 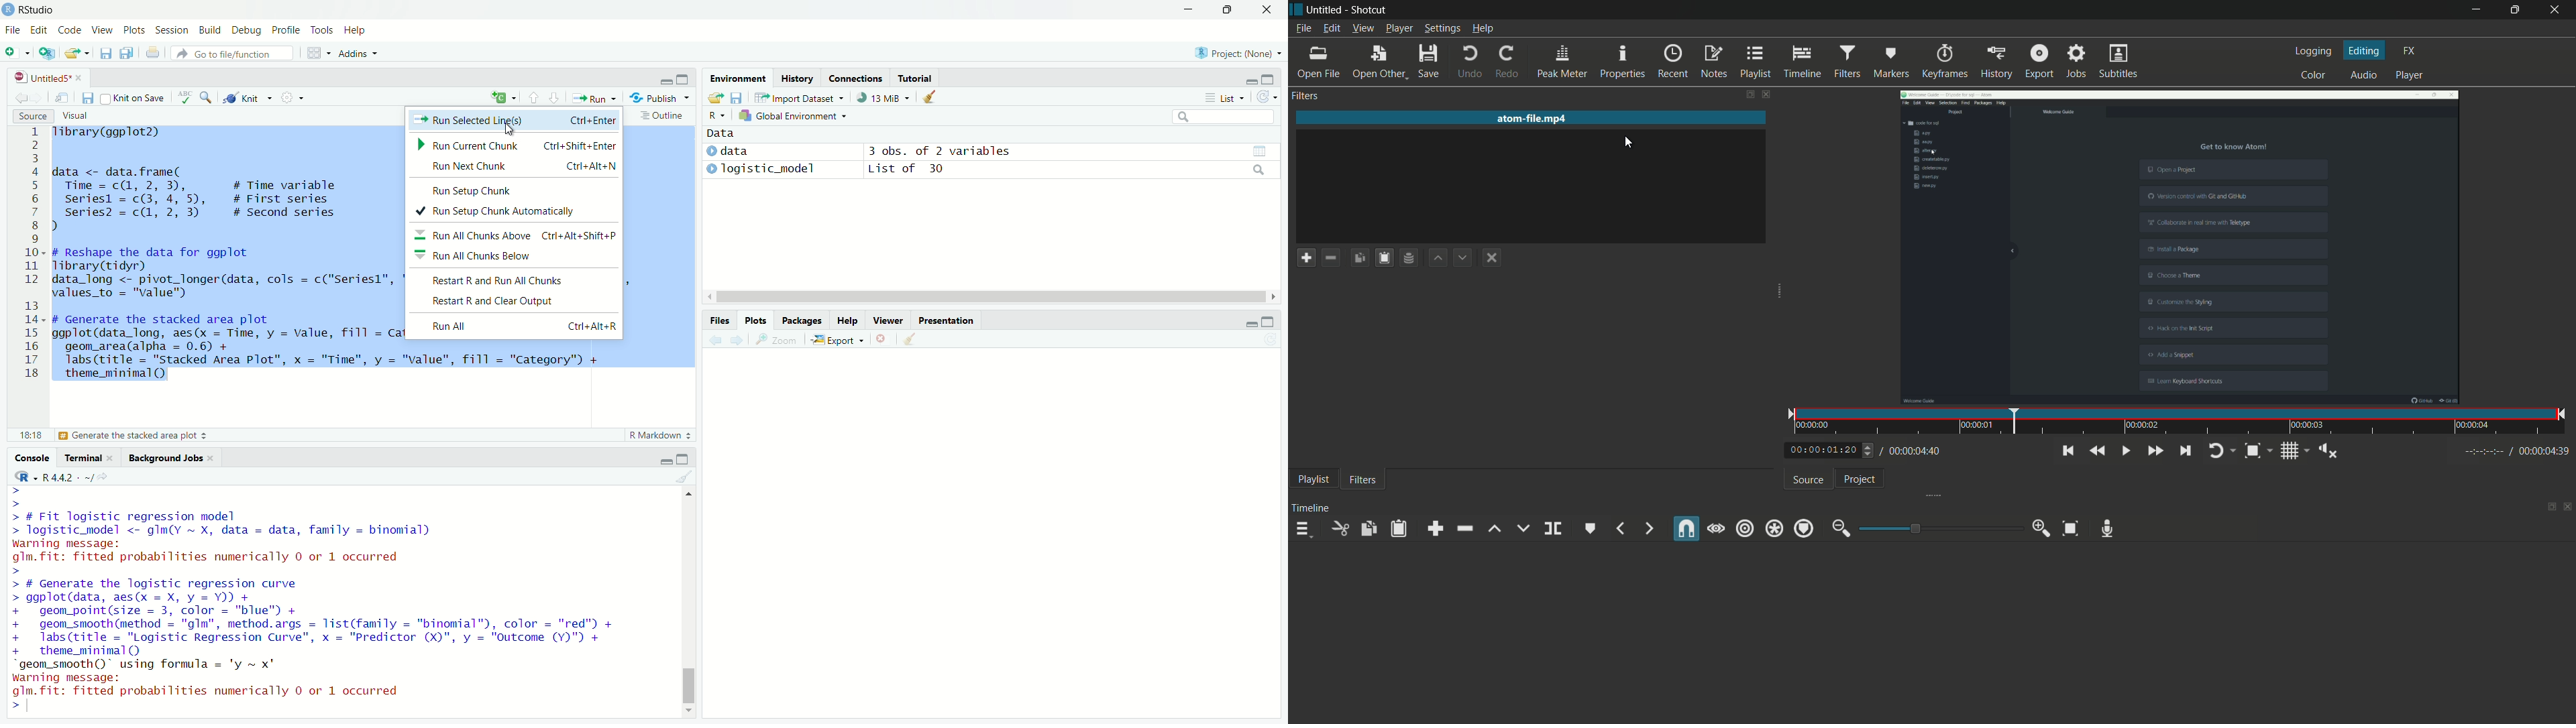 I want to click on - Publish, so click(x=656, y=99).